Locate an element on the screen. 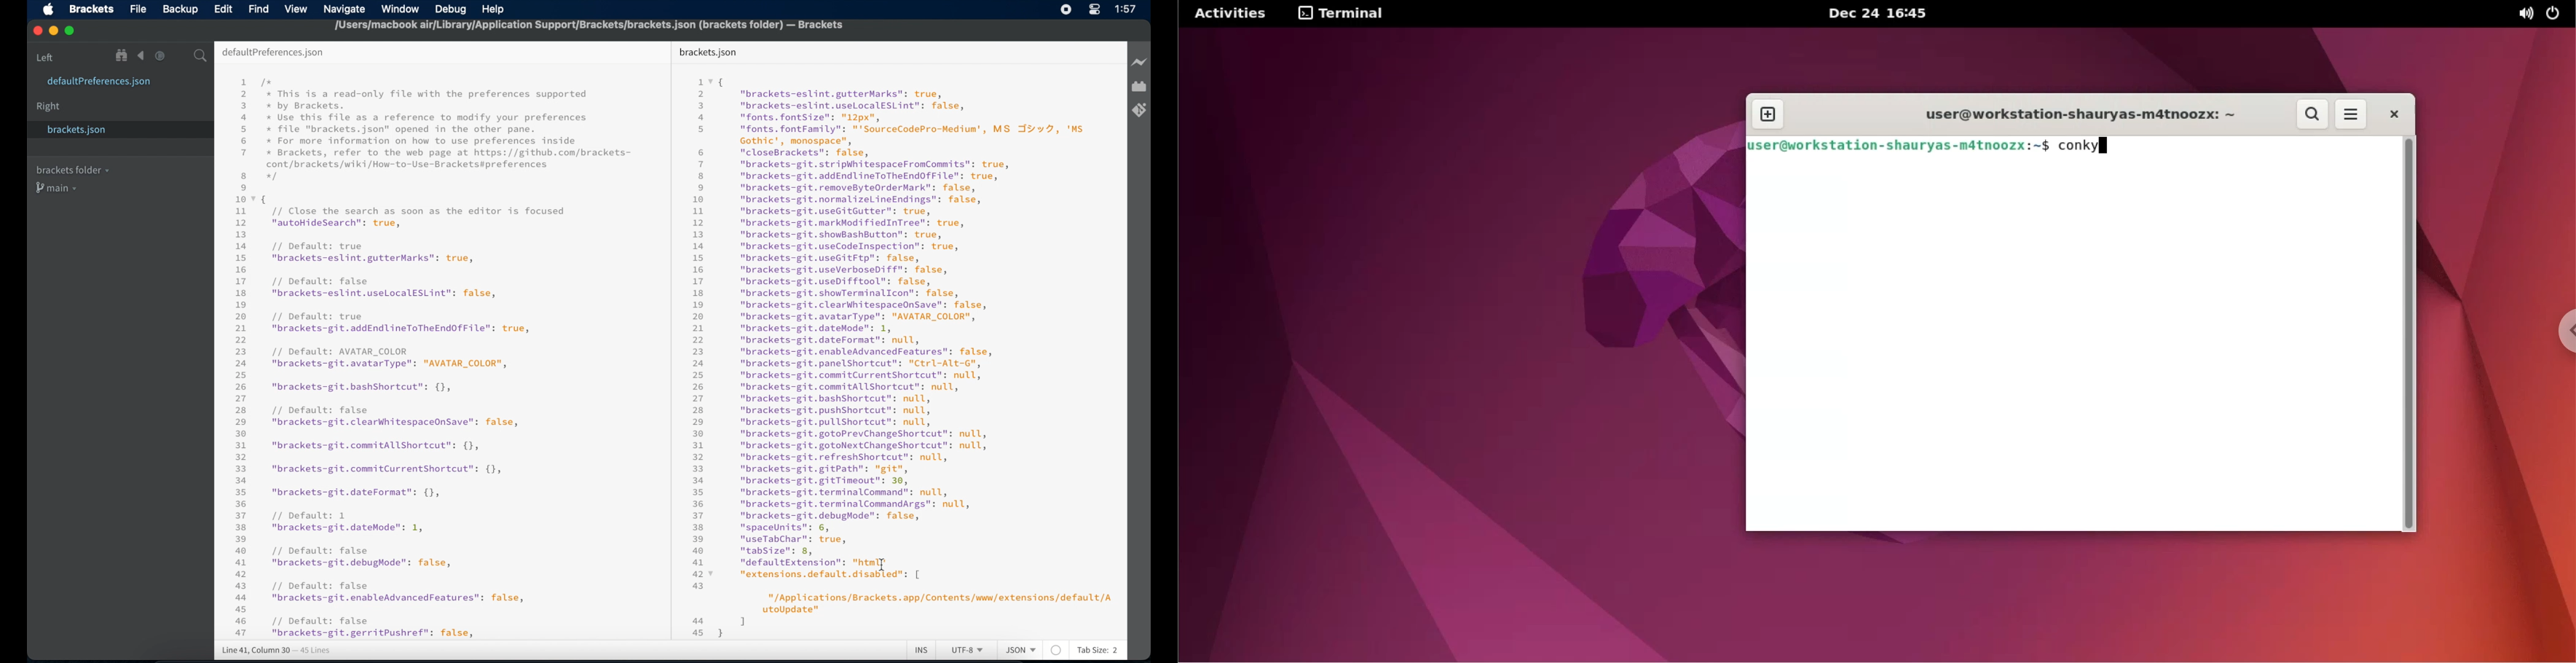 This screenshot has height=672, width=2576. main is located at coordinates (58, 189).